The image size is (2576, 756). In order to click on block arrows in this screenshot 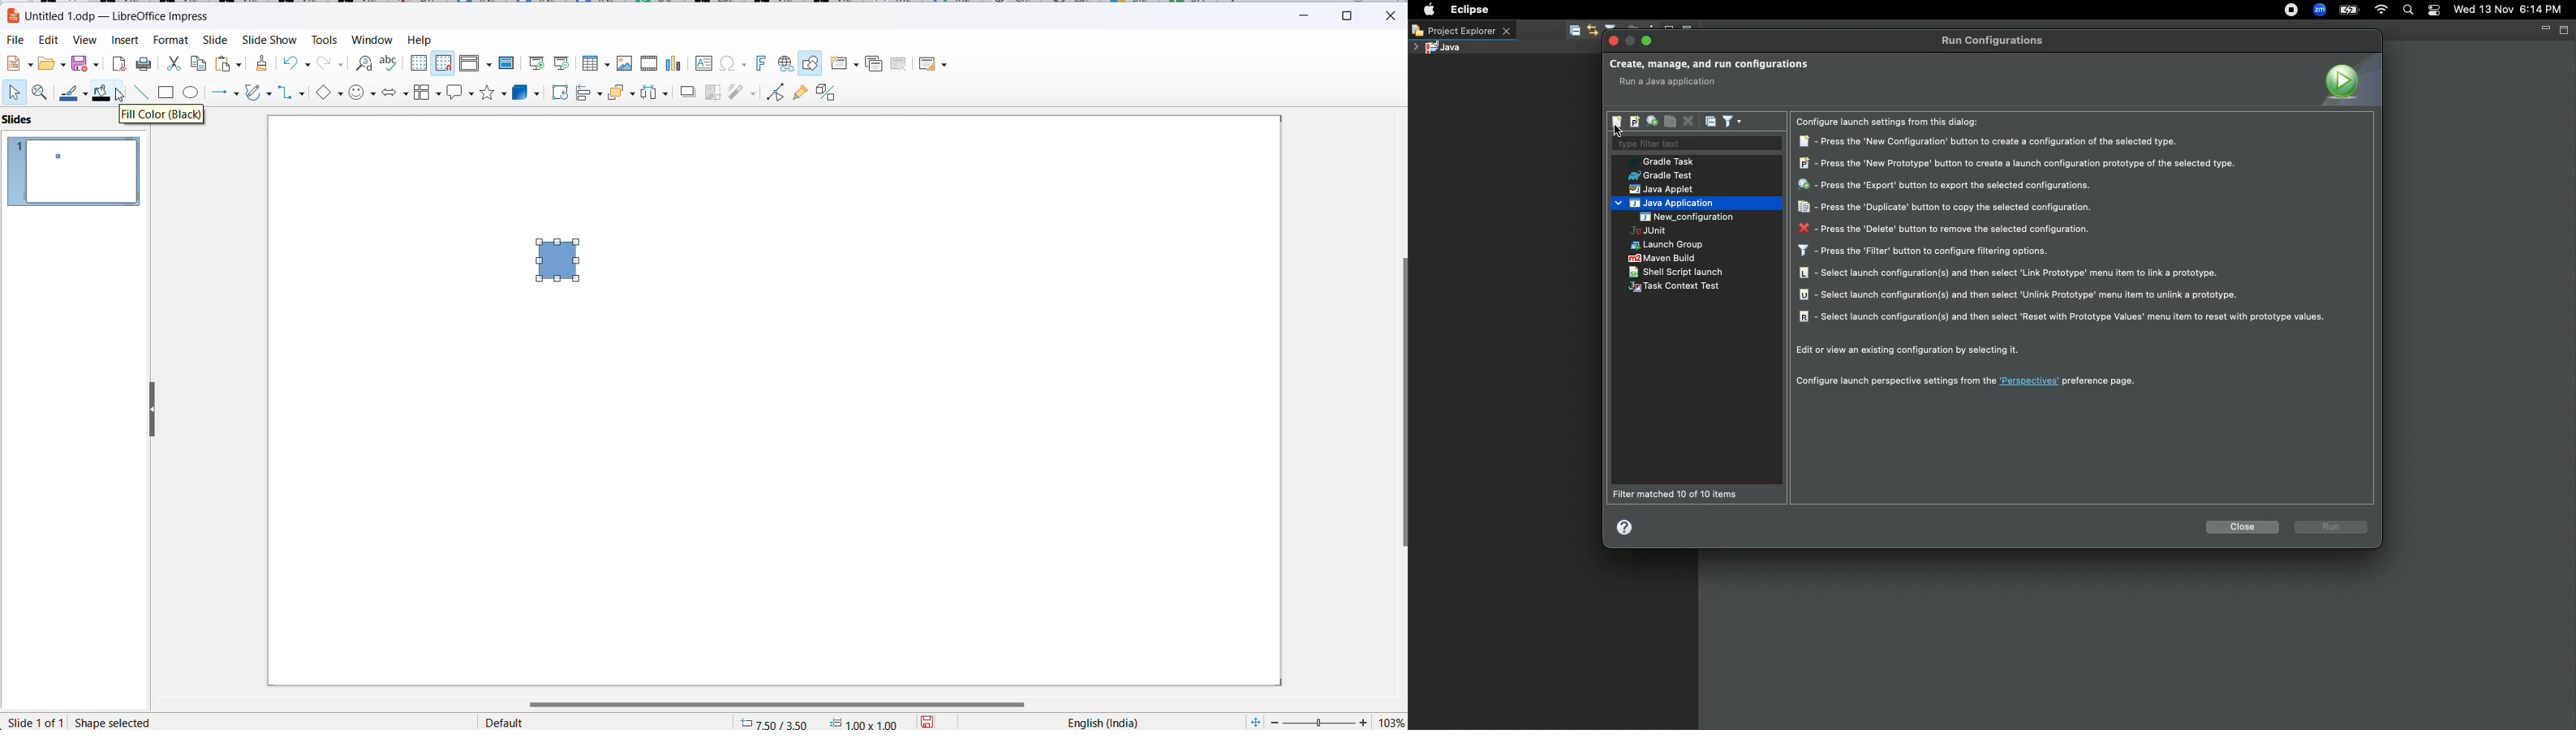, I will do `click(395, 93)`.